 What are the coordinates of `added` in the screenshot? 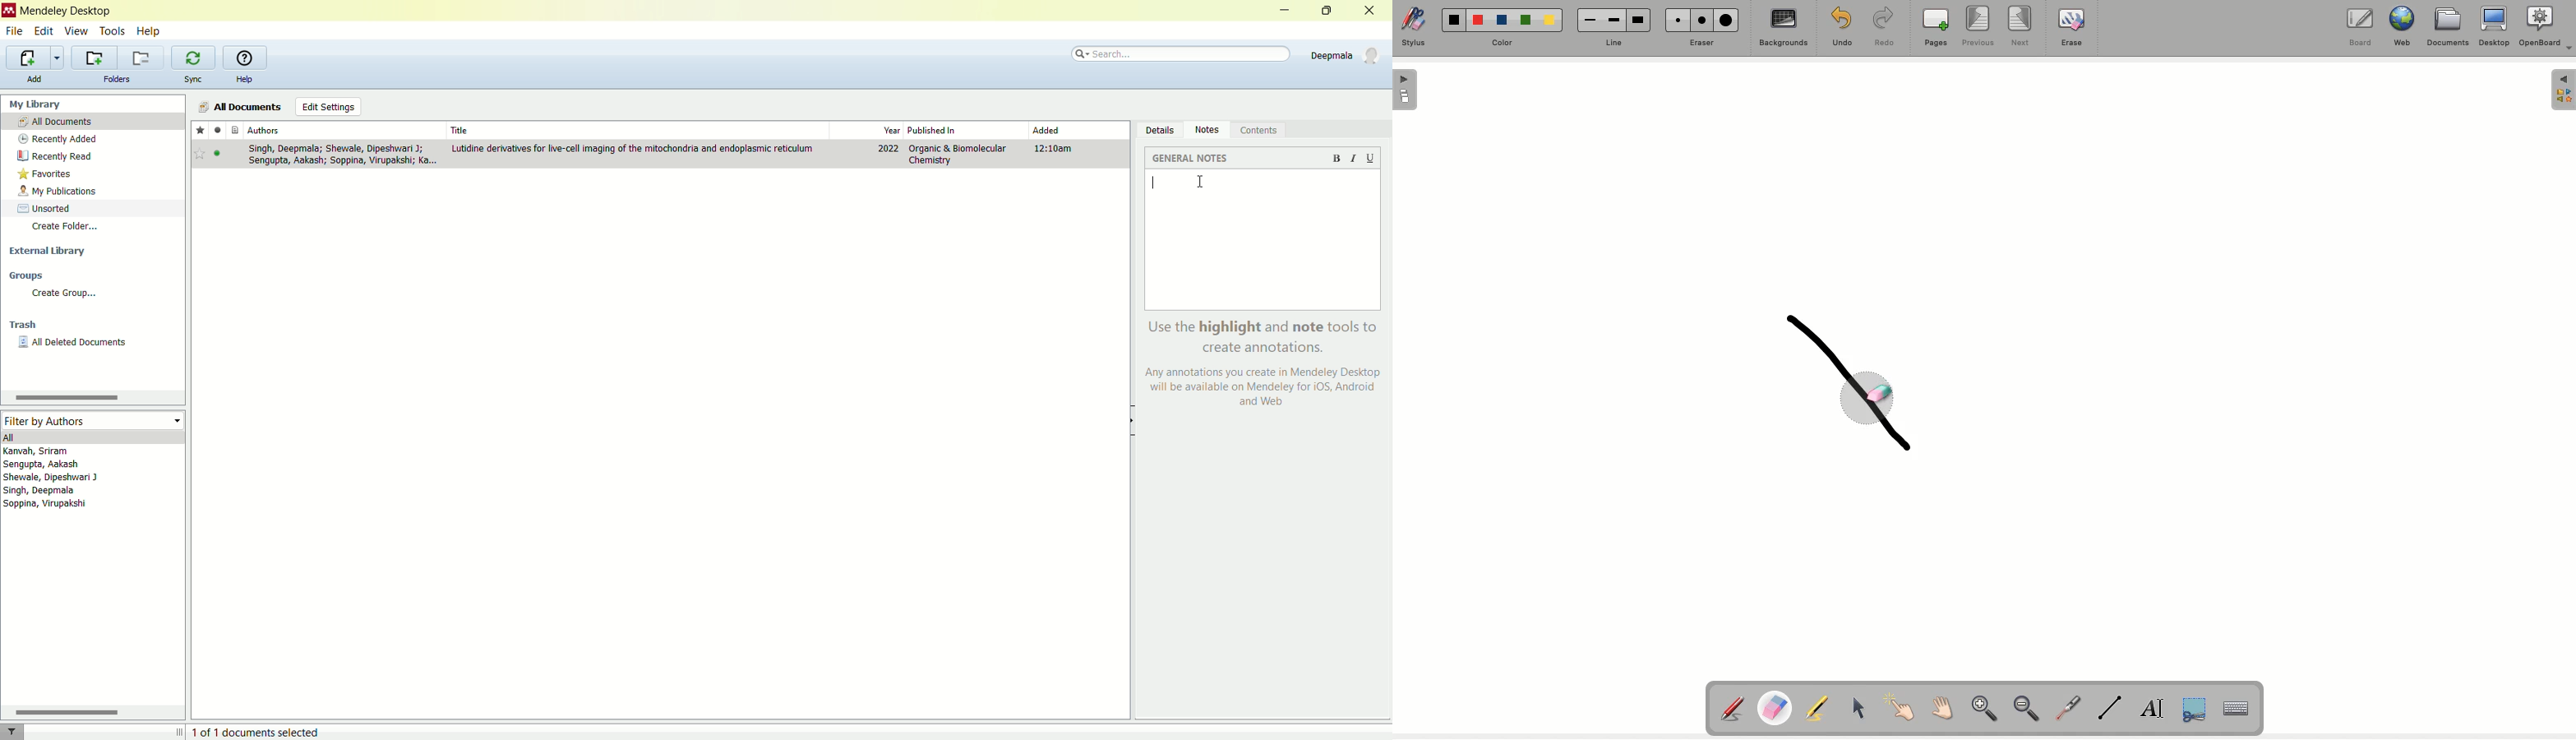 It's located at (1047, 131).